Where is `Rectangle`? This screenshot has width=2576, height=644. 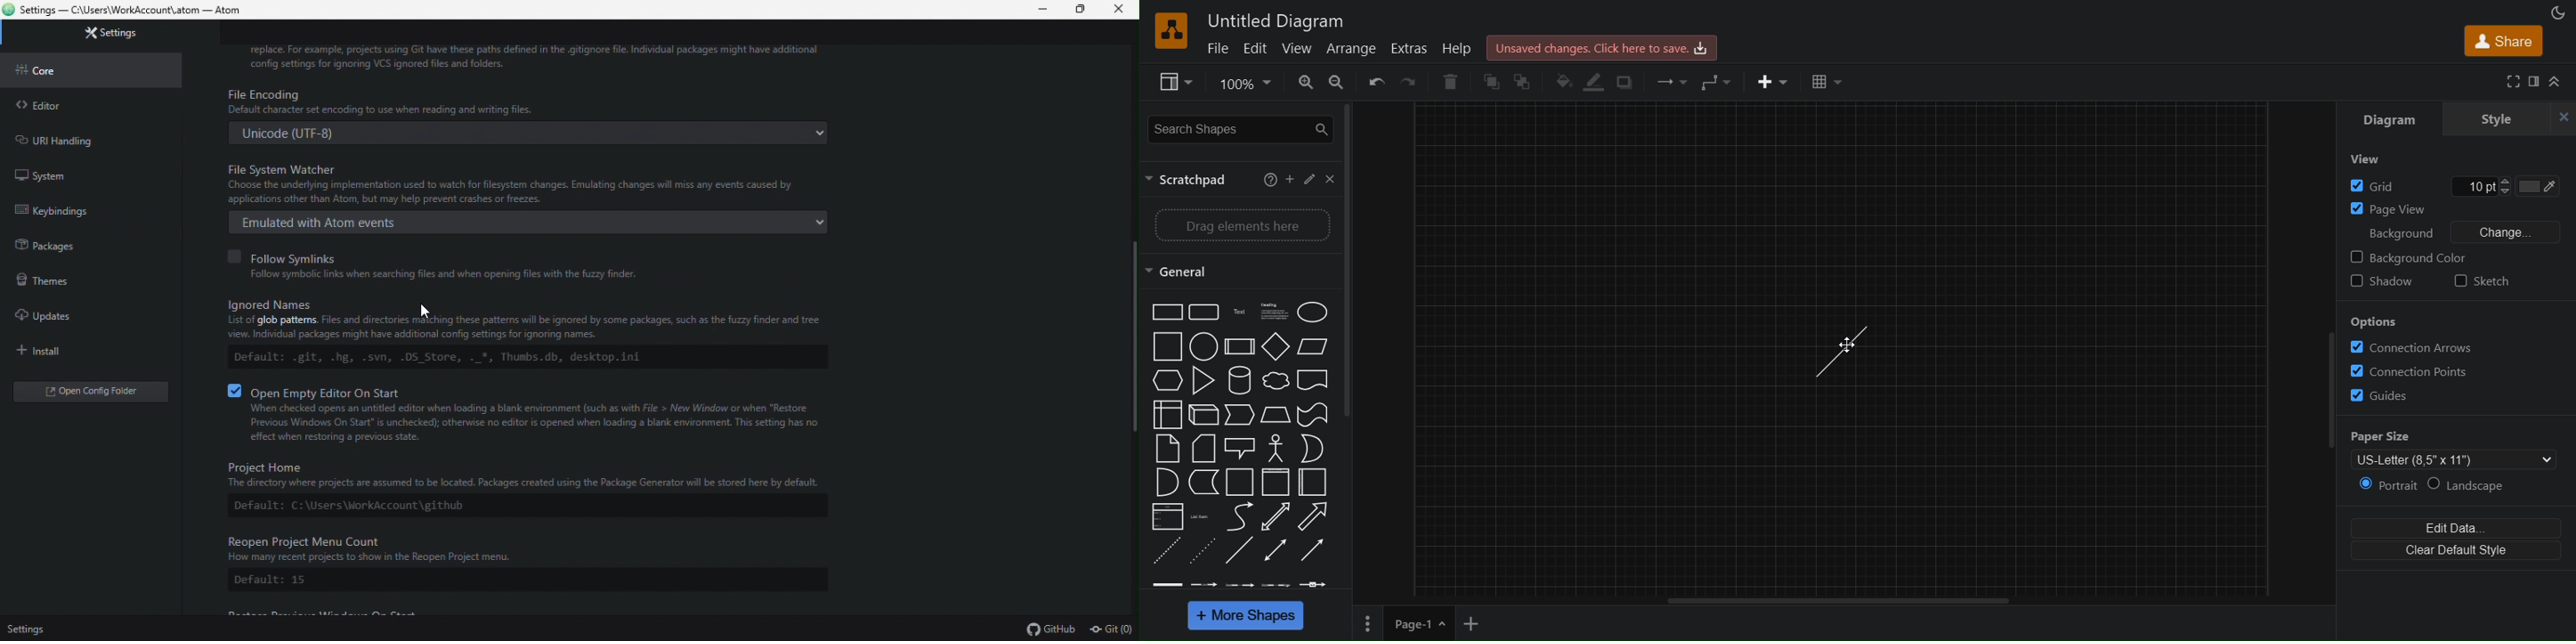 Rectangle is located at coordinates (1165, 312).